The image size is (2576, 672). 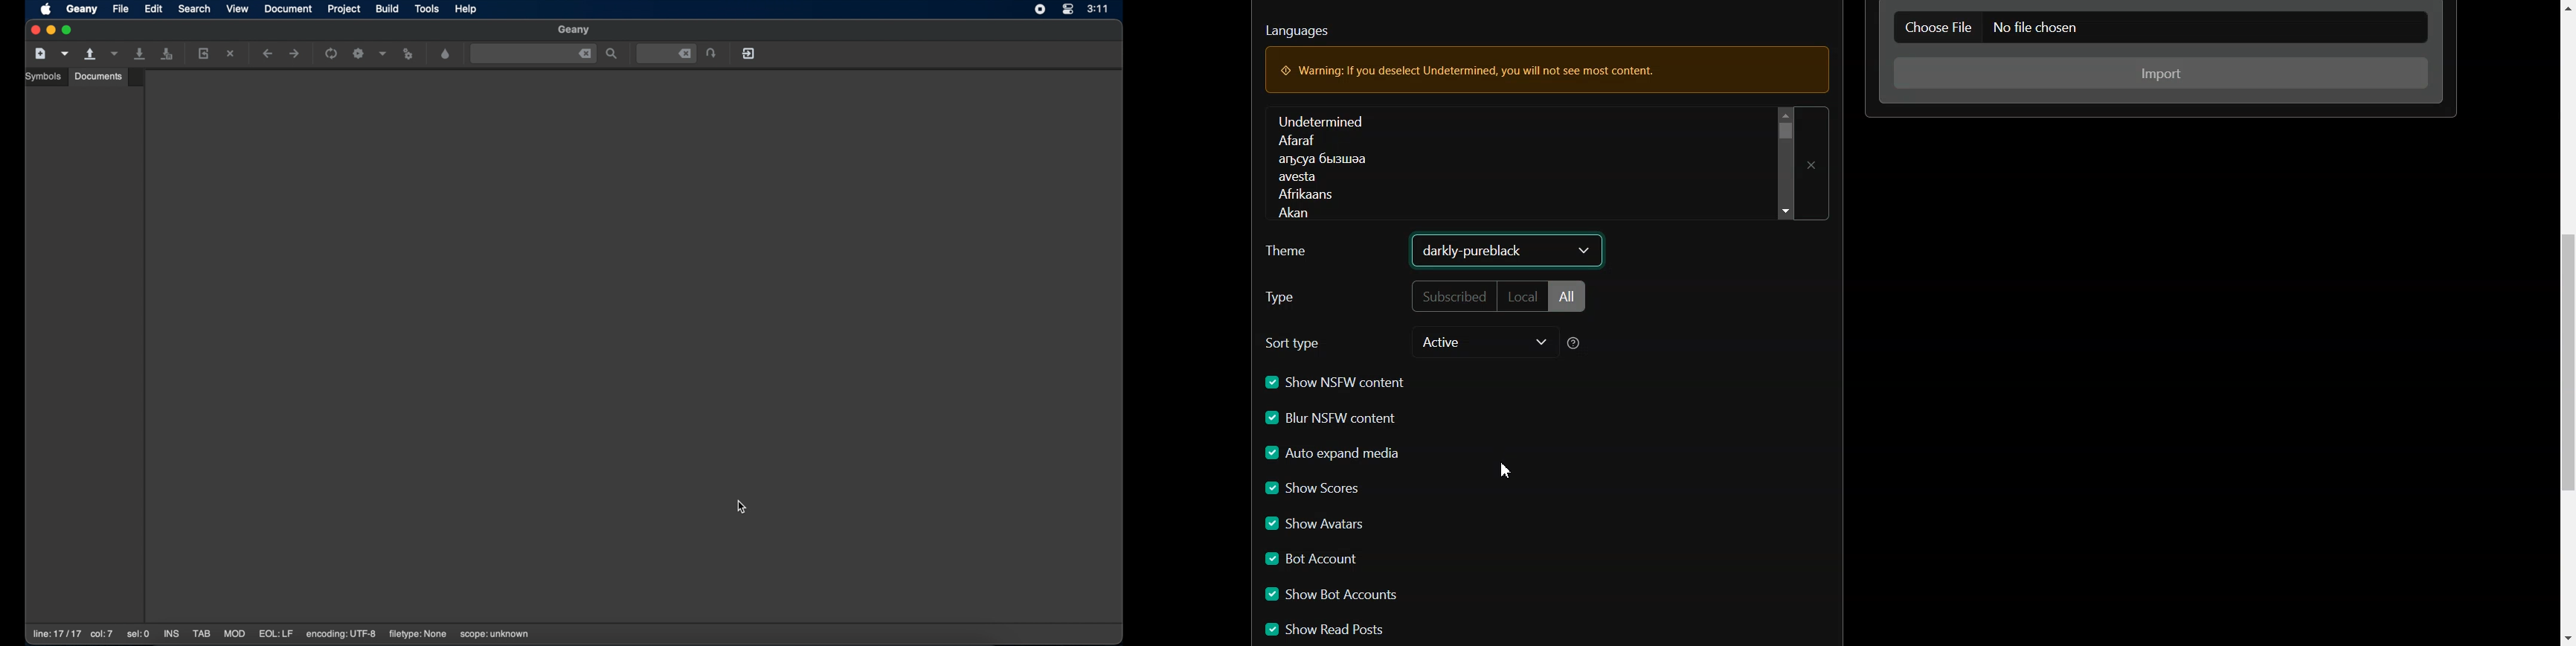 I want to click on screen recorder icon, so click(x=1040, y=10).